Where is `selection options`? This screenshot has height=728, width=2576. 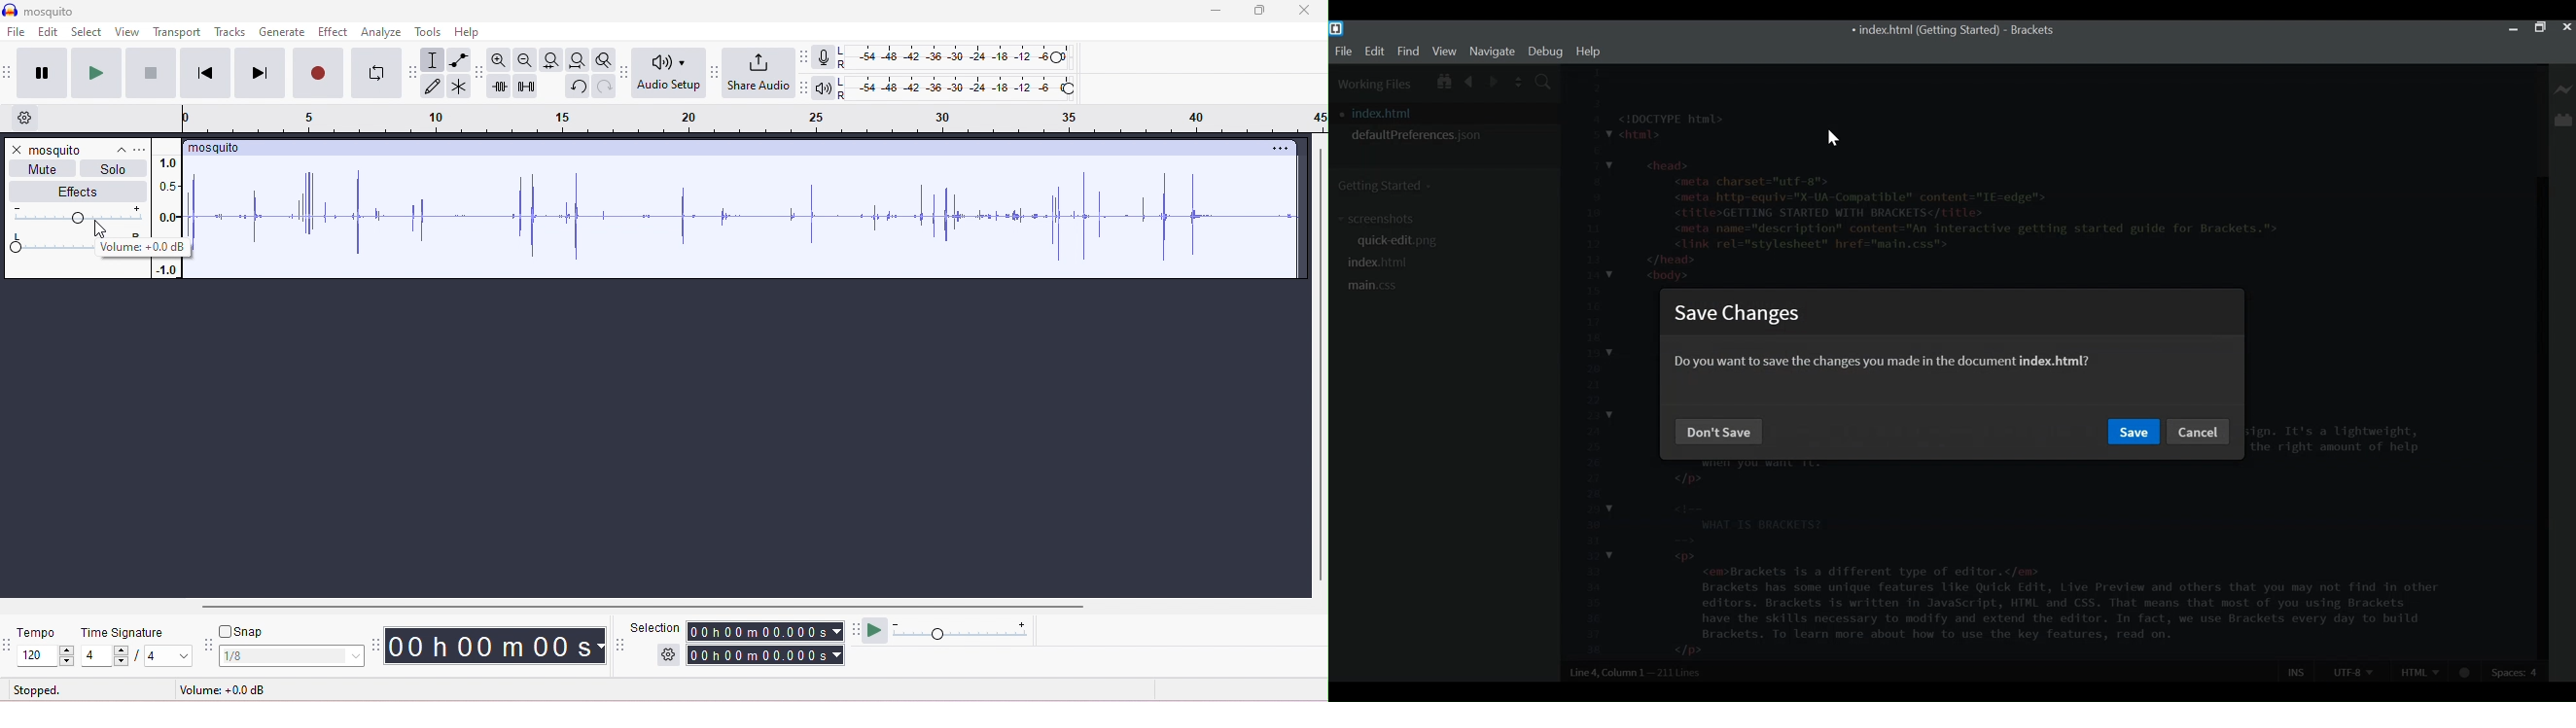
selection options is located at coordinates (668, 654).